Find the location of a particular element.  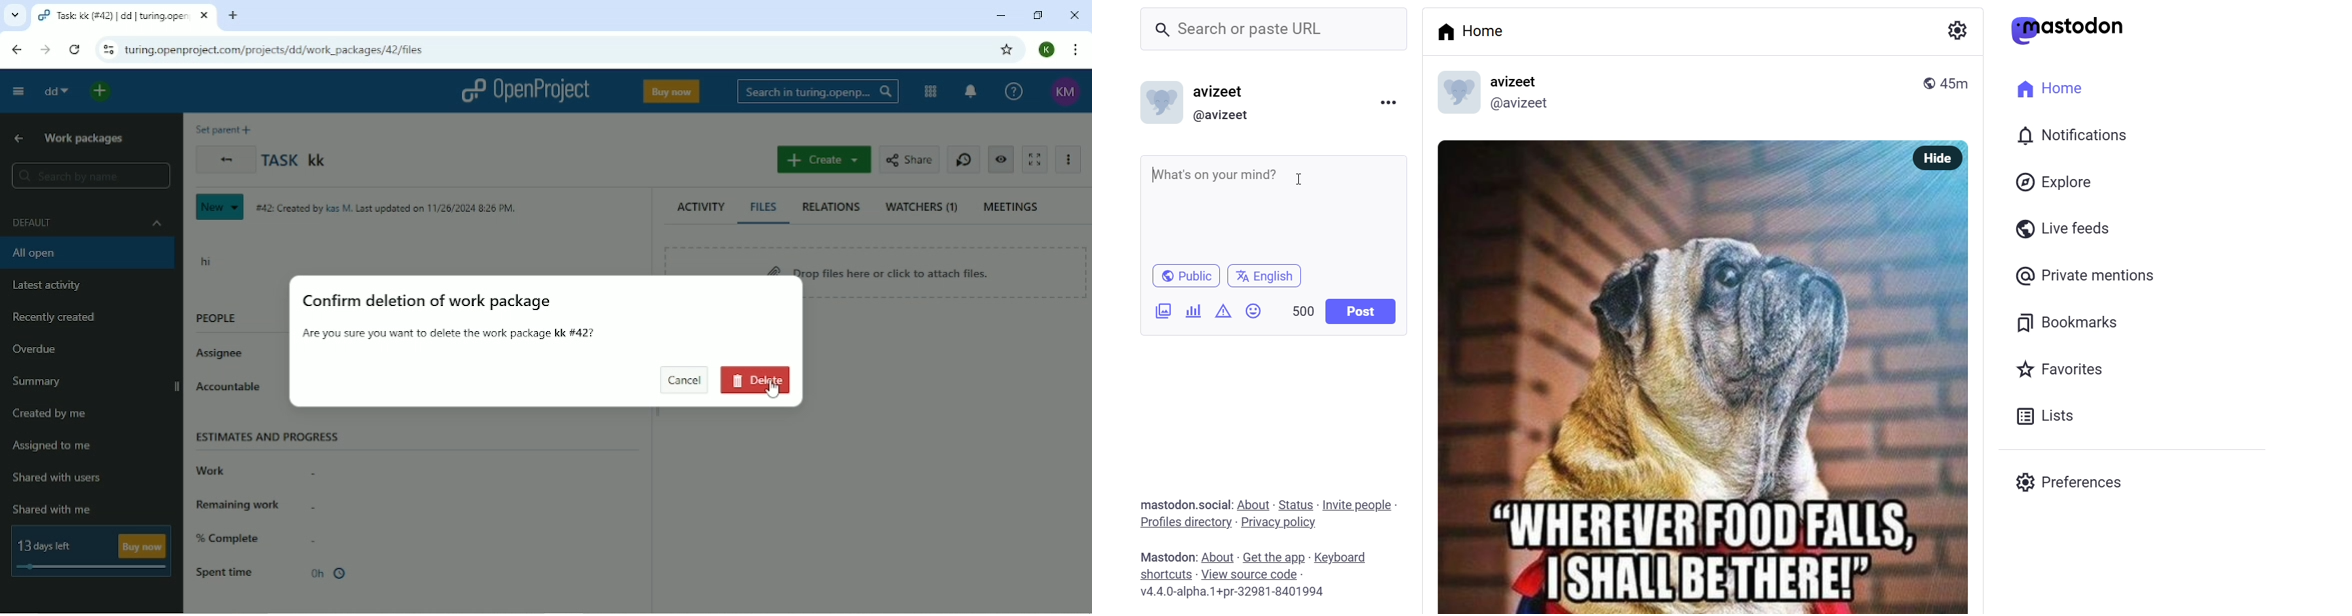

Relations is located at coordinates (832, 207).